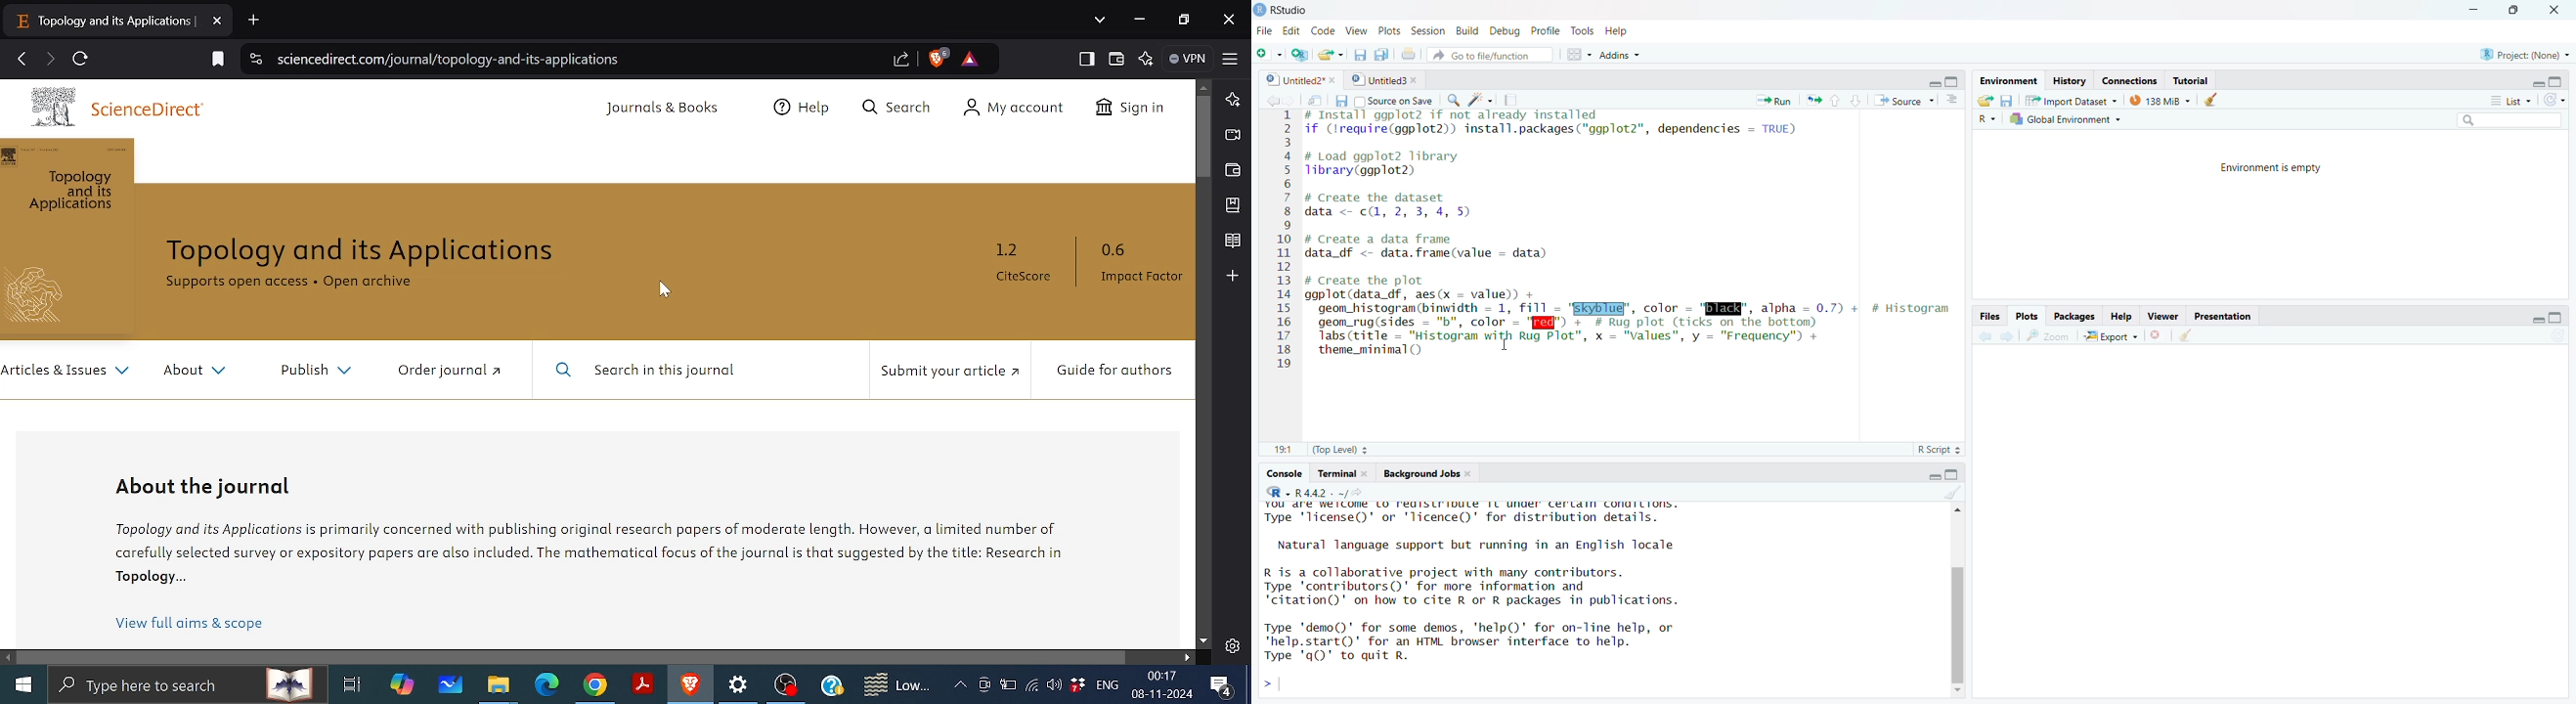  I want to click on Clear viewer, so click(2194, 336).